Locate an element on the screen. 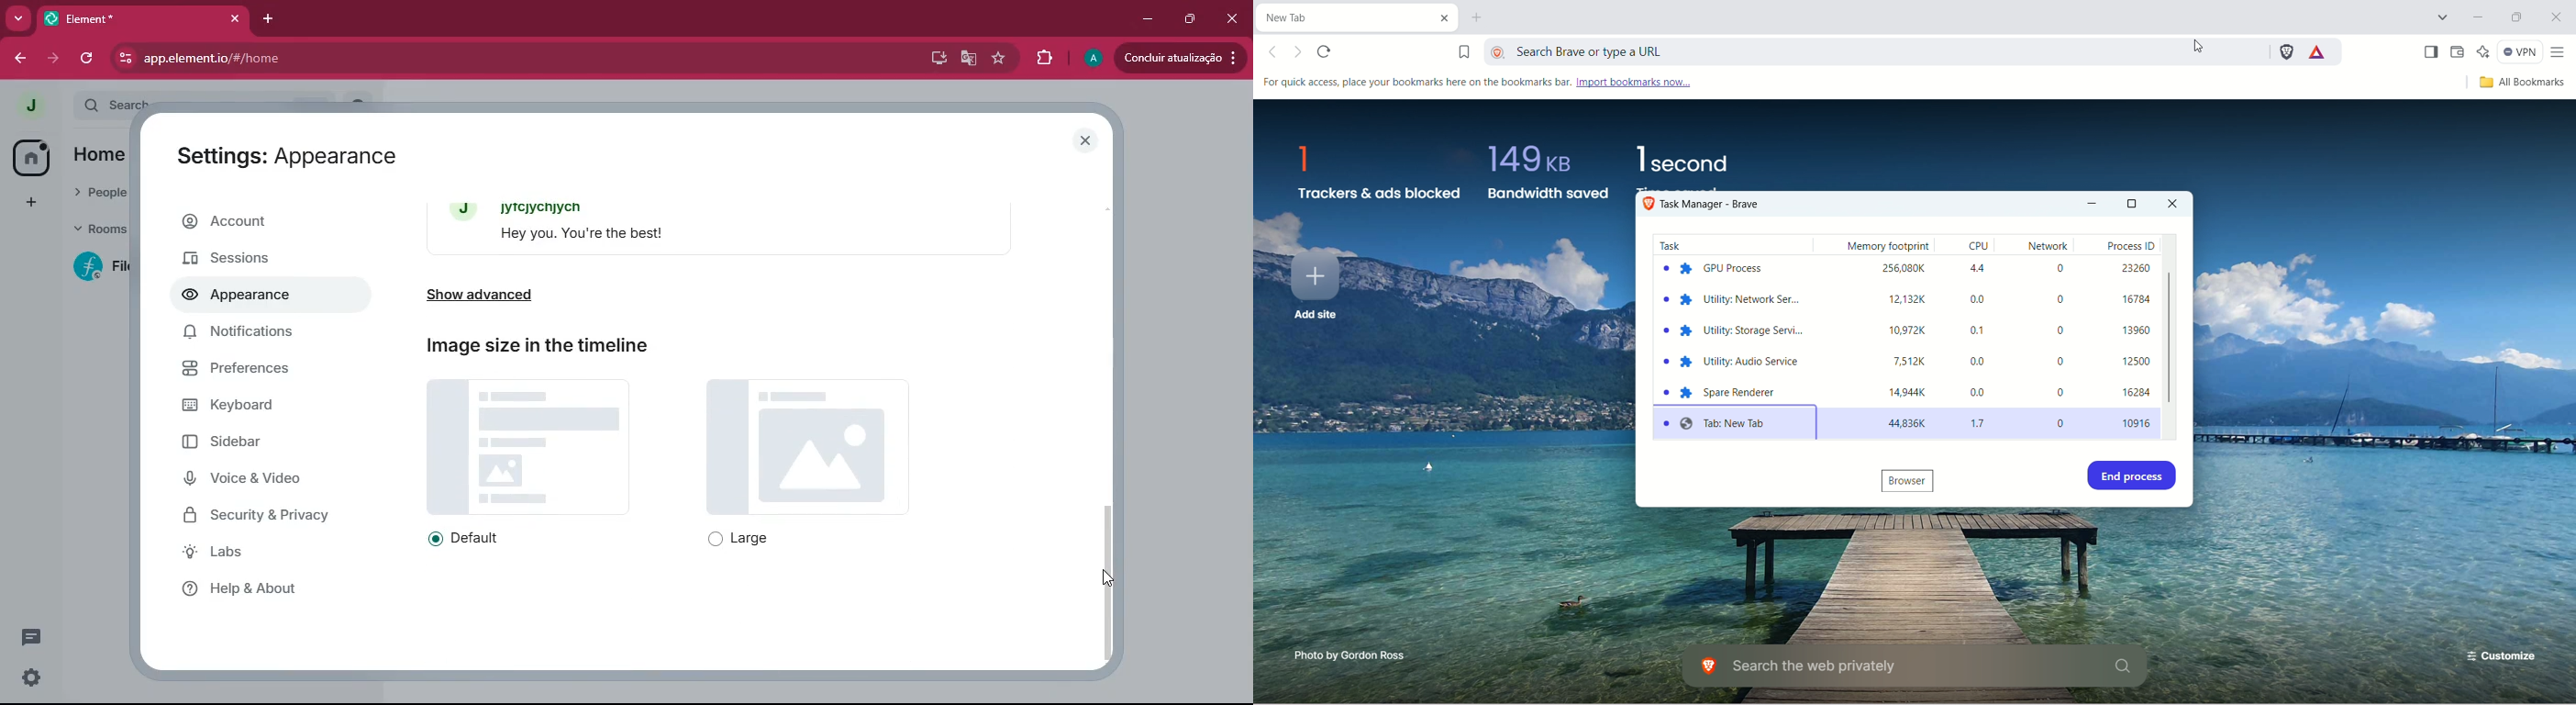 Image resolution: width=2576 pixels, height=728 pixels. close is located at coordinates (1088, 141).